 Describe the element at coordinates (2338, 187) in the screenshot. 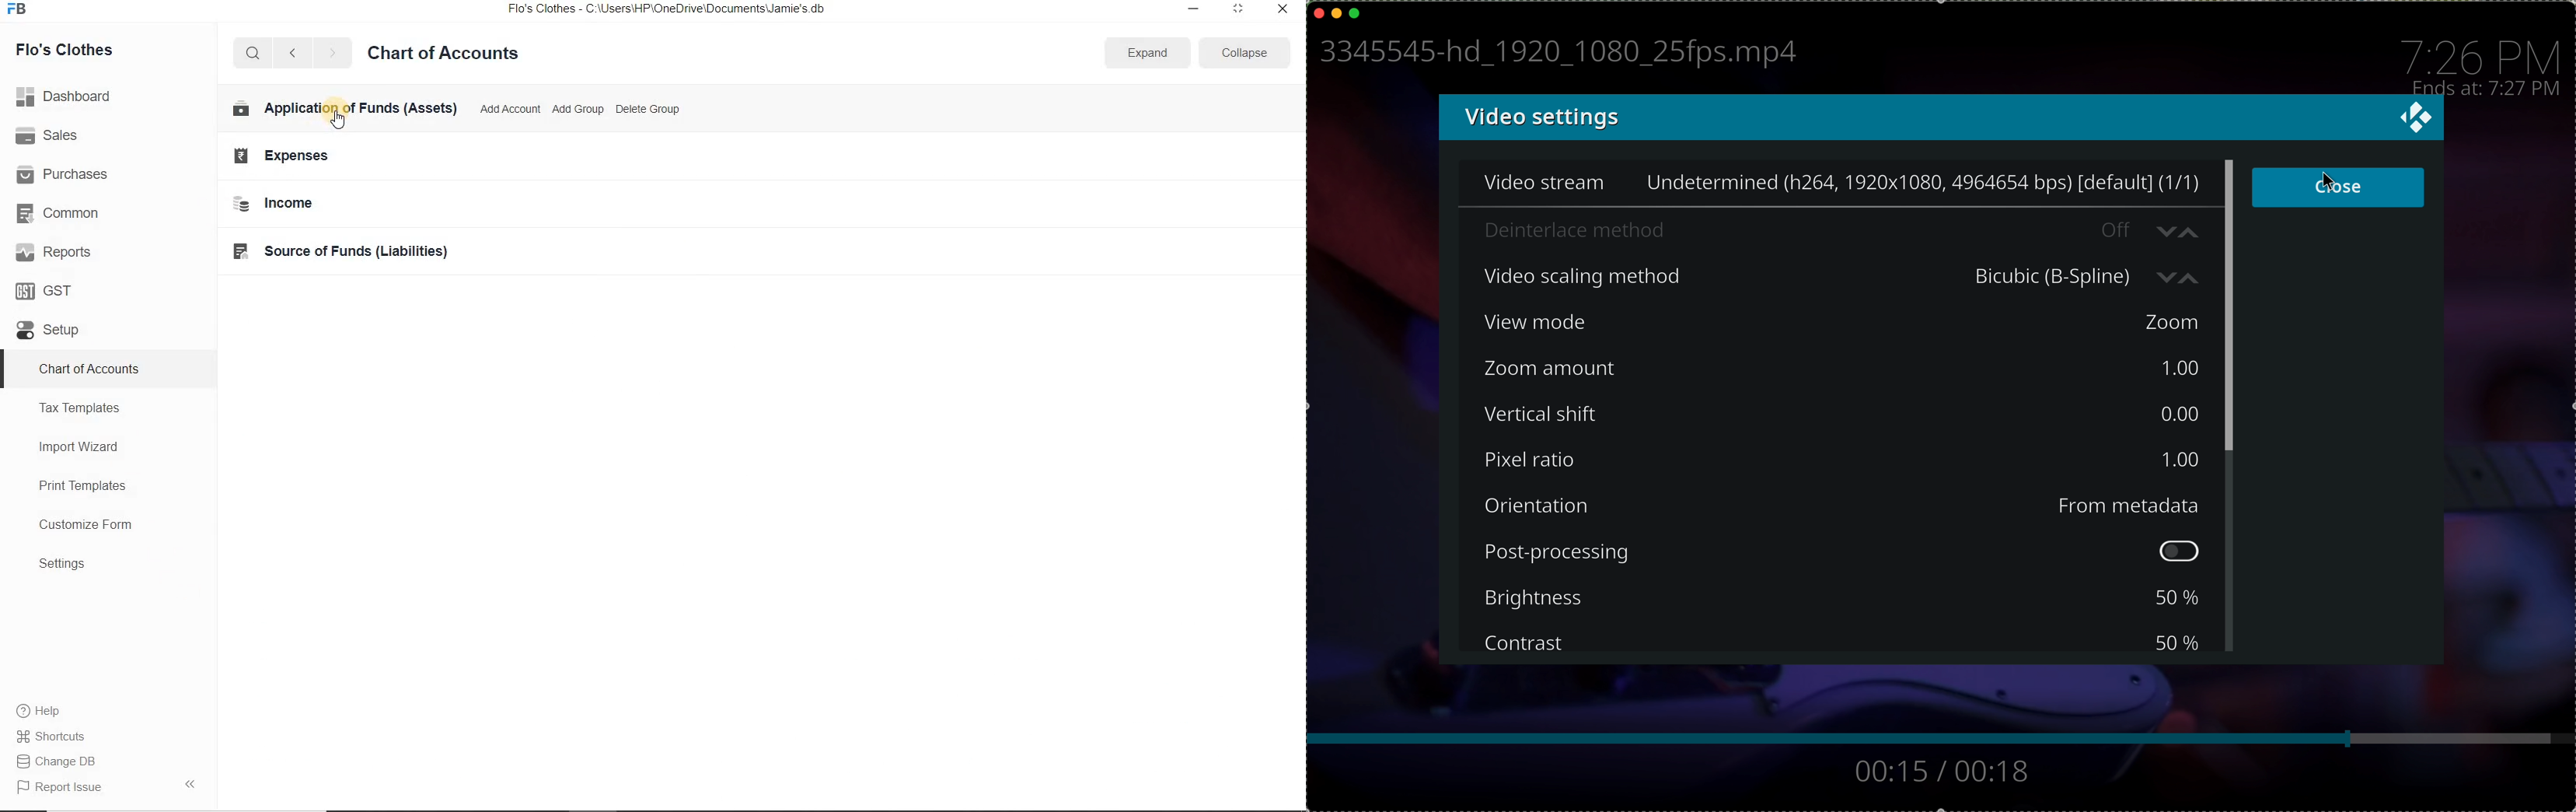

I see `click on close button` at that location.